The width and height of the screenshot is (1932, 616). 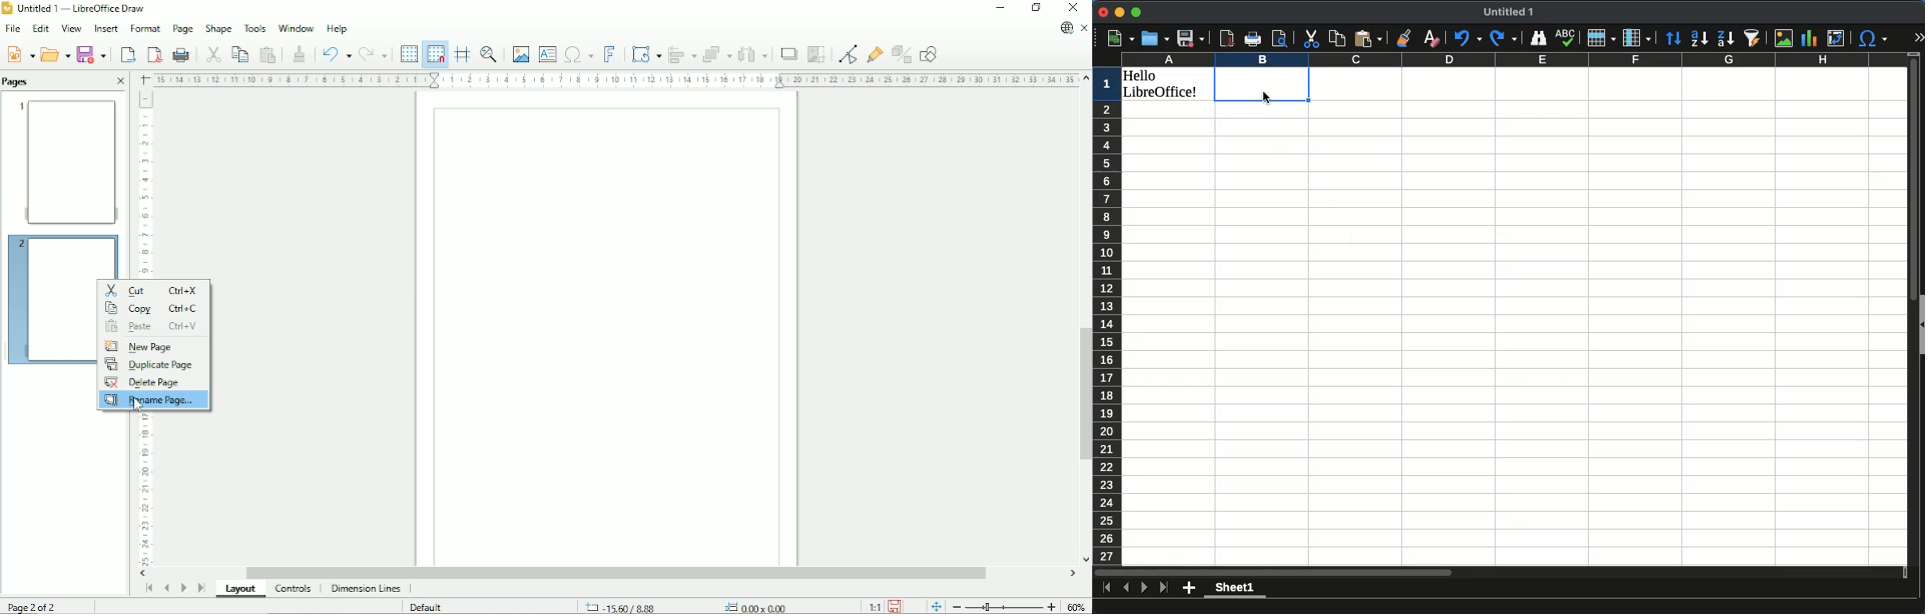 I want to click on print, so click(x=1254, y=41).